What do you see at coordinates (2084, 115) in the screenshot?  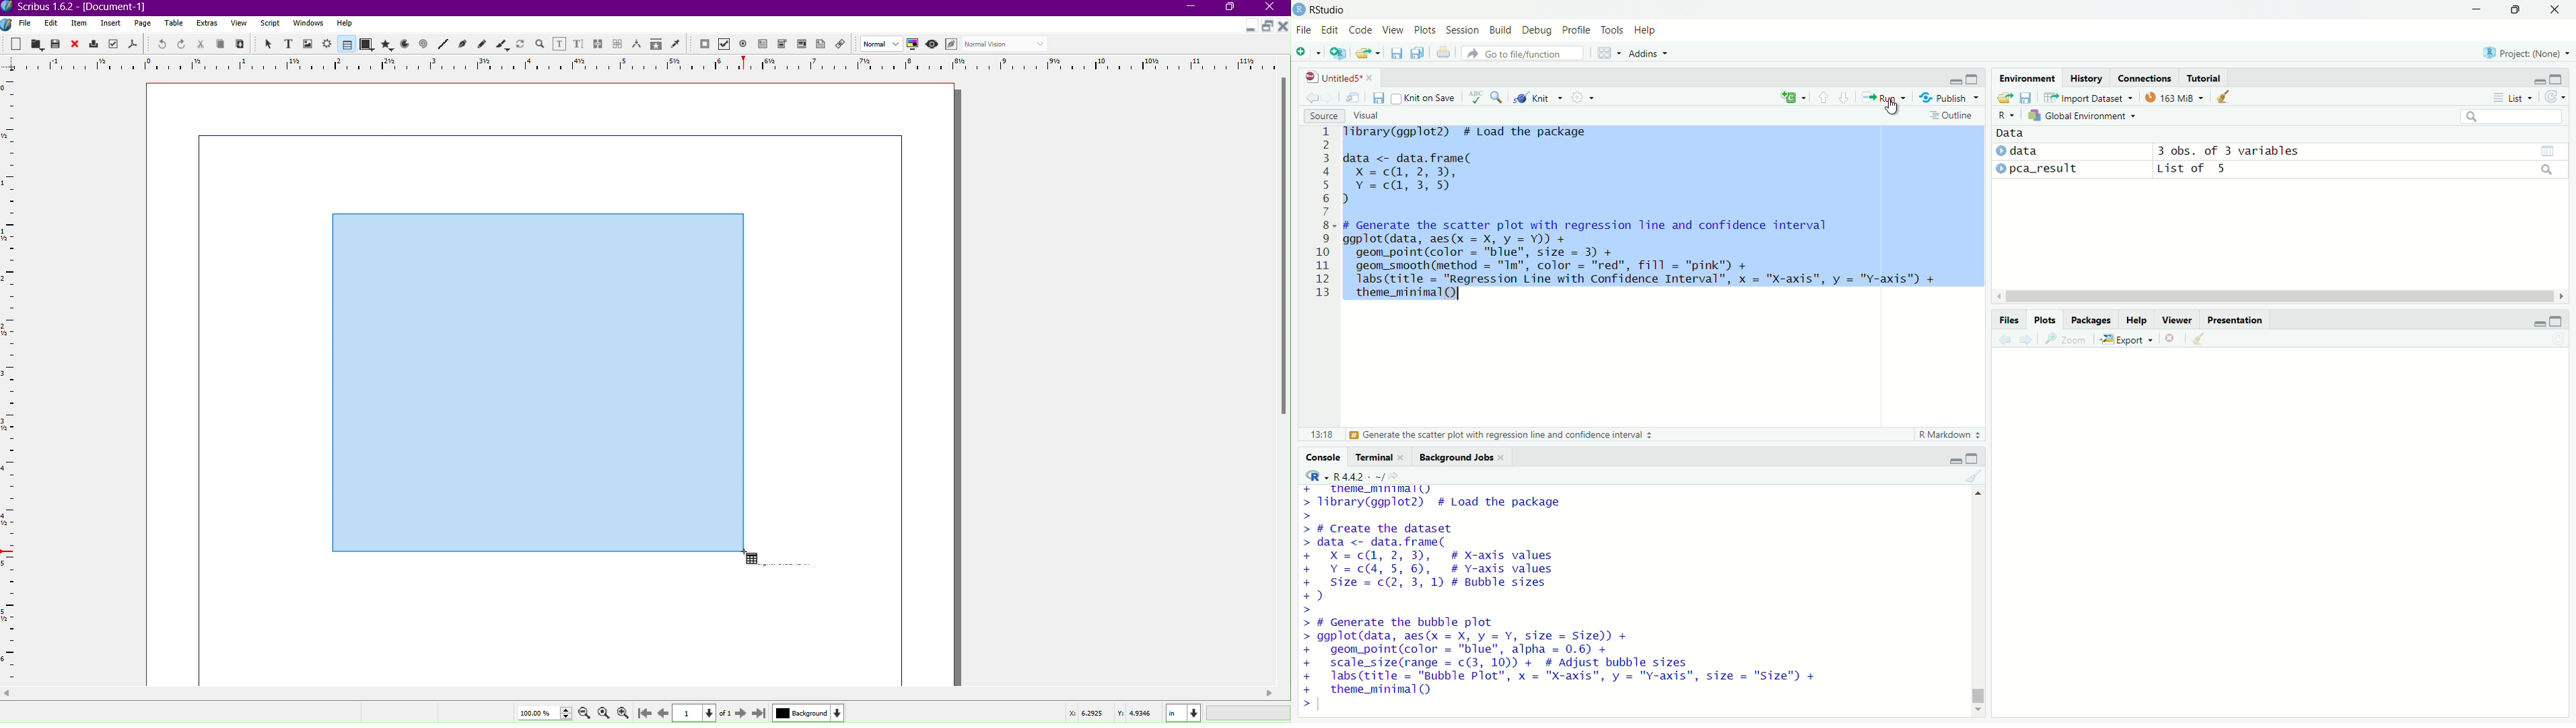 I see `Global Environment` at bounding box center [2084, 115].